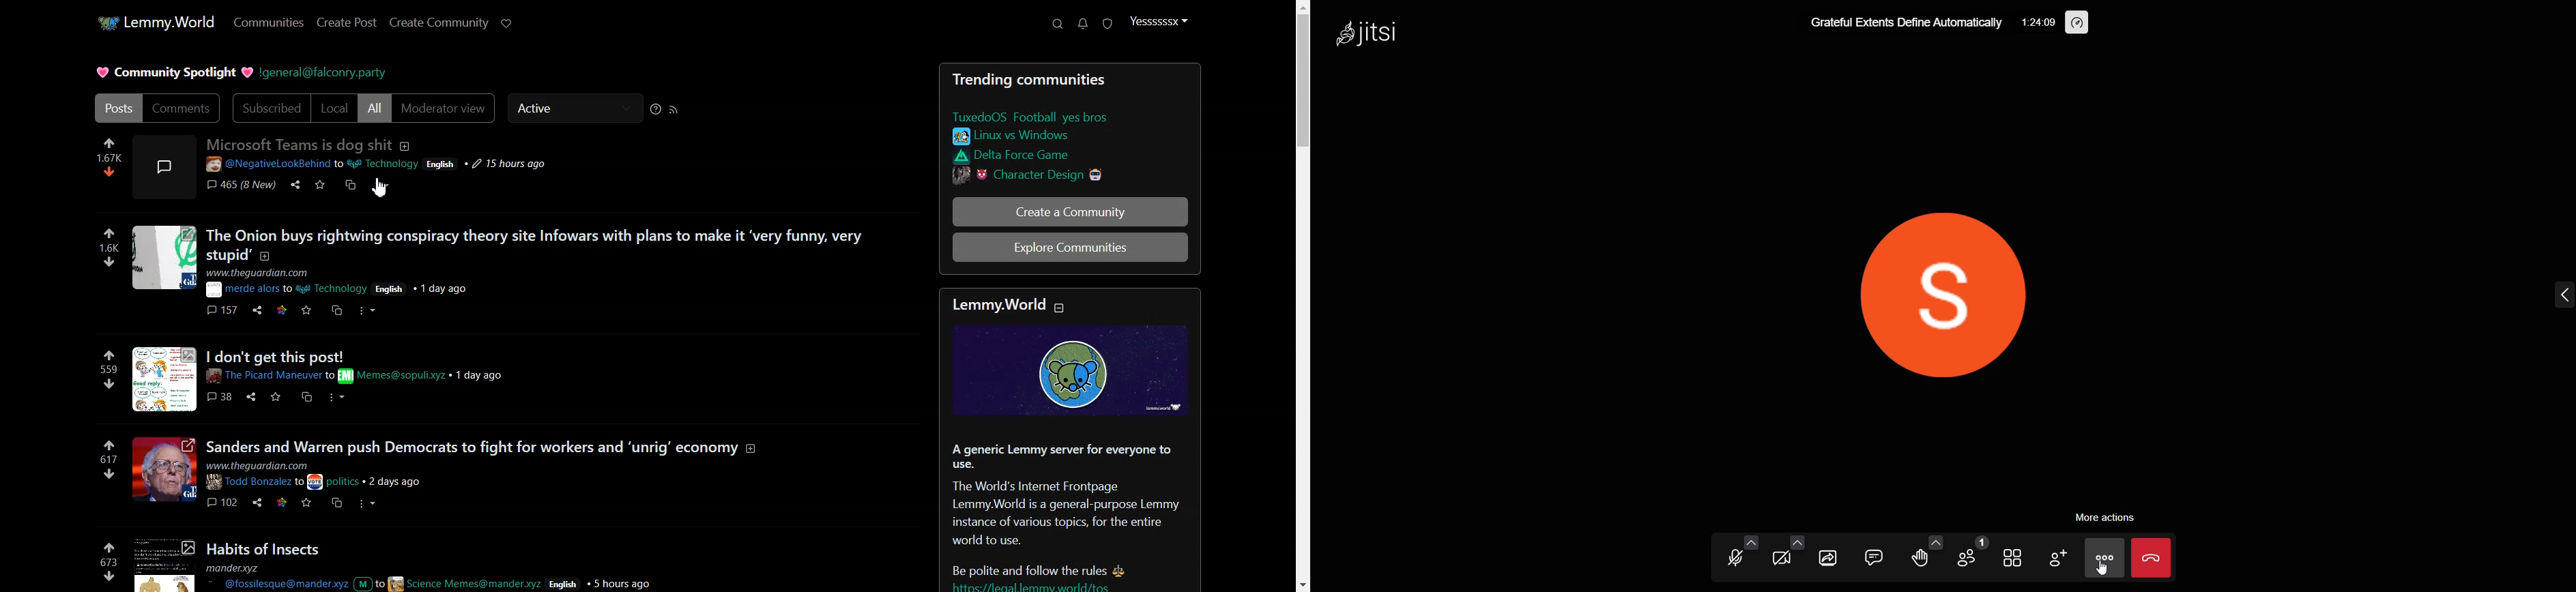 This screenshot has height=616, width=2576. Describe the element at coordinates (1070, 211) in the screenshot. I see `Create a Community` at that location.